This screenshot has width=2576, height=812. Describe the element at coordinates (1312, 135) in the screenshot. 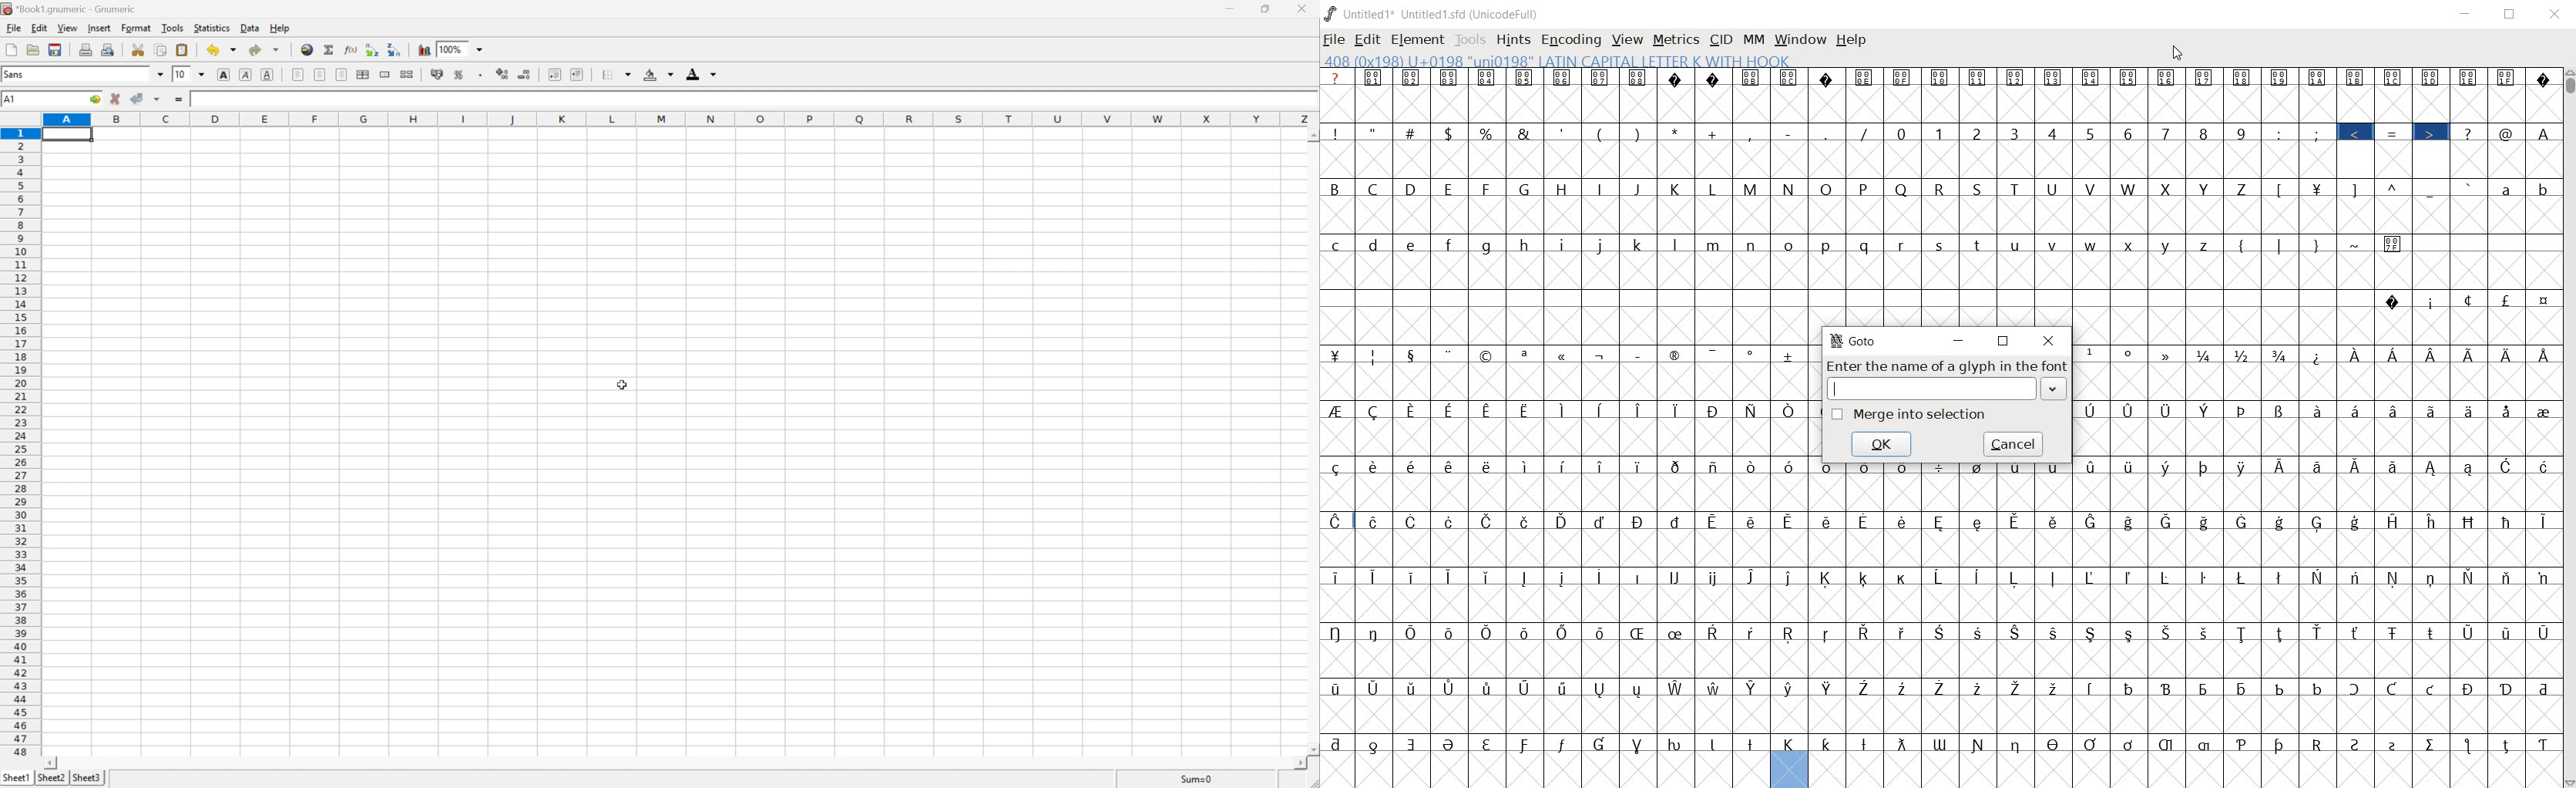

I see `Scroll Up` at that location.